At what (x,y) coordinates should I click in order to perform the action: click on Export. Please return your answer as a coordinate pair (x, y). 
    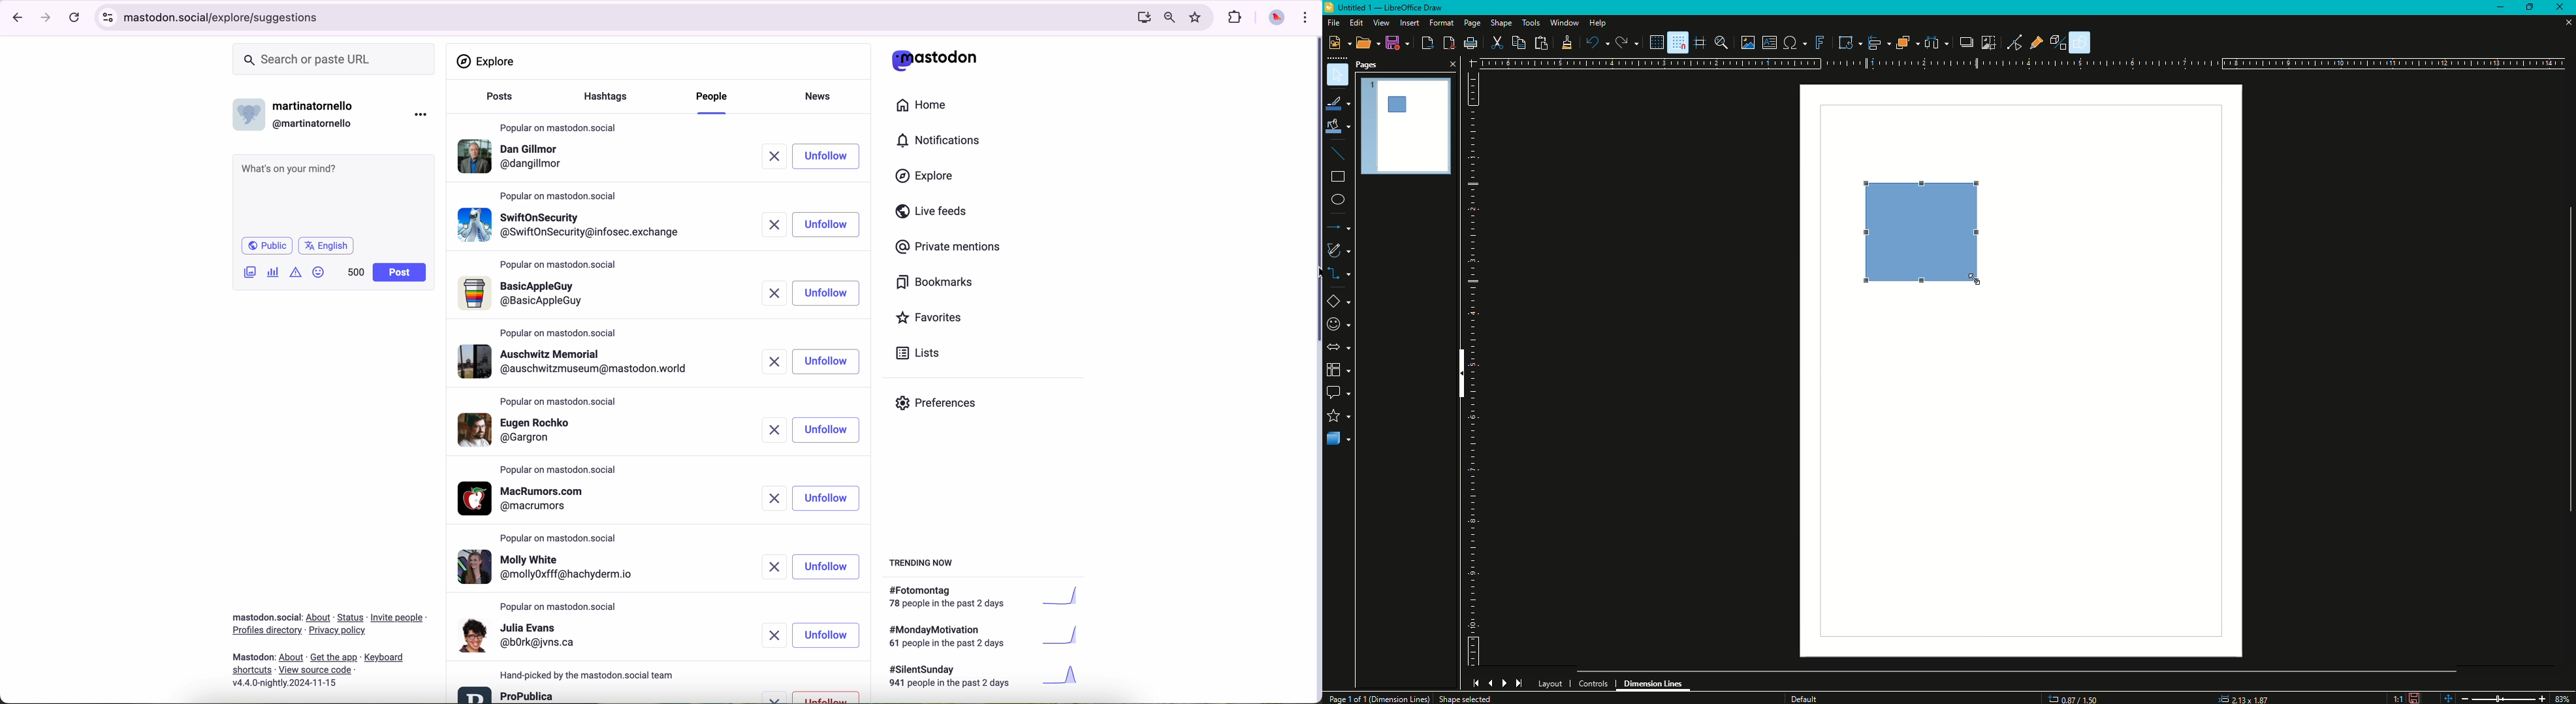
    Looking at the image, I should click on (1426, 43).